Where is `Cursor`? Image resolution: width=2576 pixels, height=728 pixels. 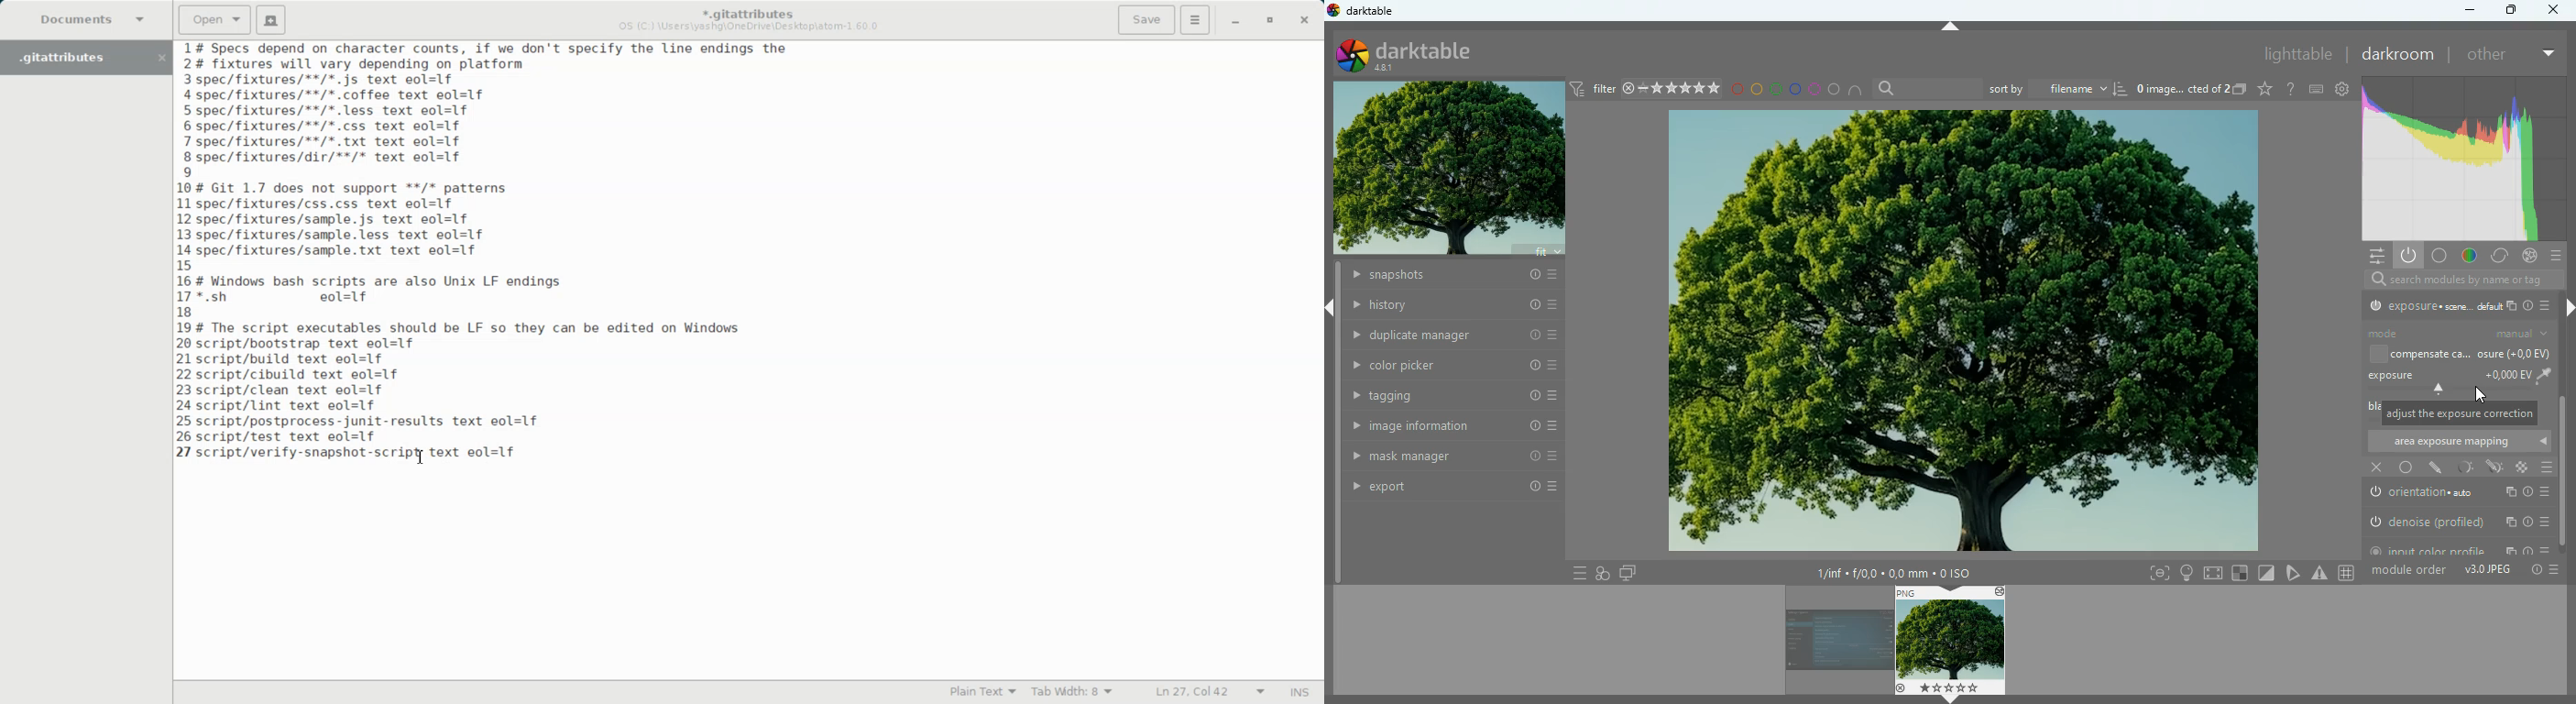 Cursor is located at coordinates (2483, 394).